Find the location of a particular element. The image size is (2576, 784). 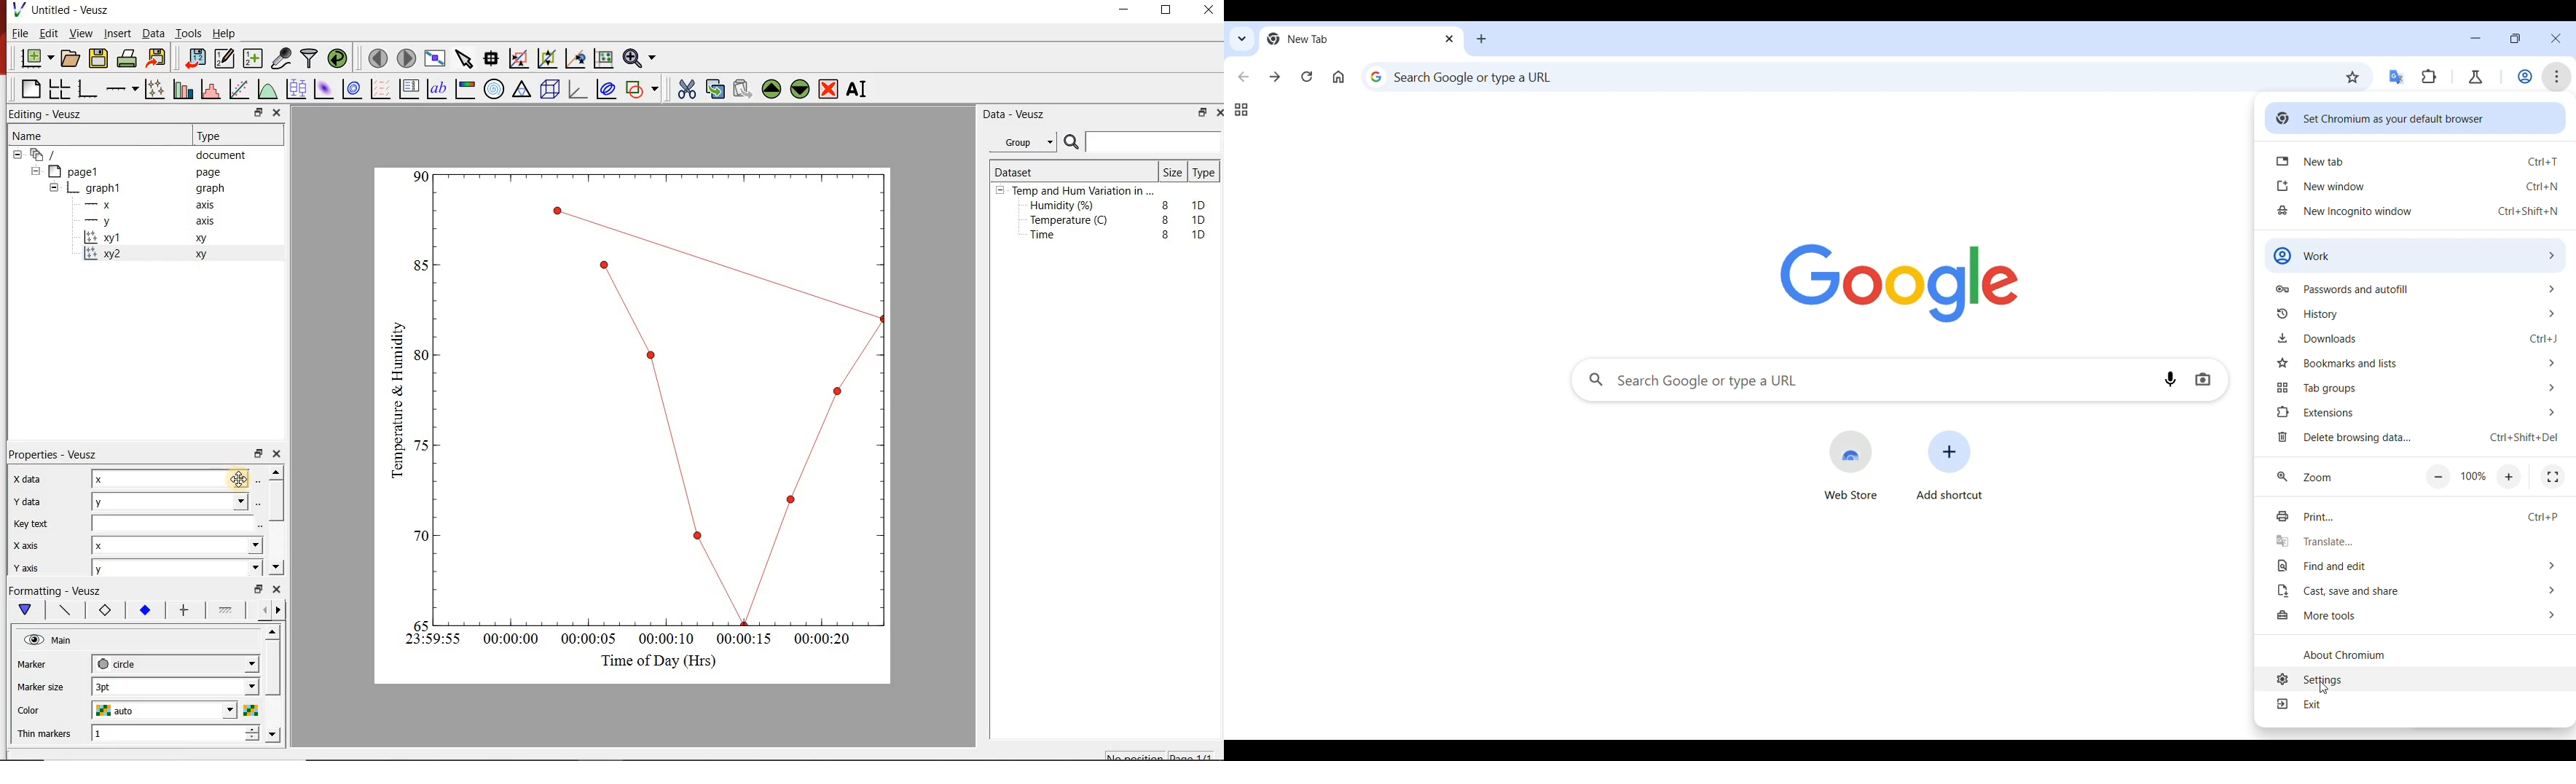

Delete browsing data is located at coordinates (2416, 438).